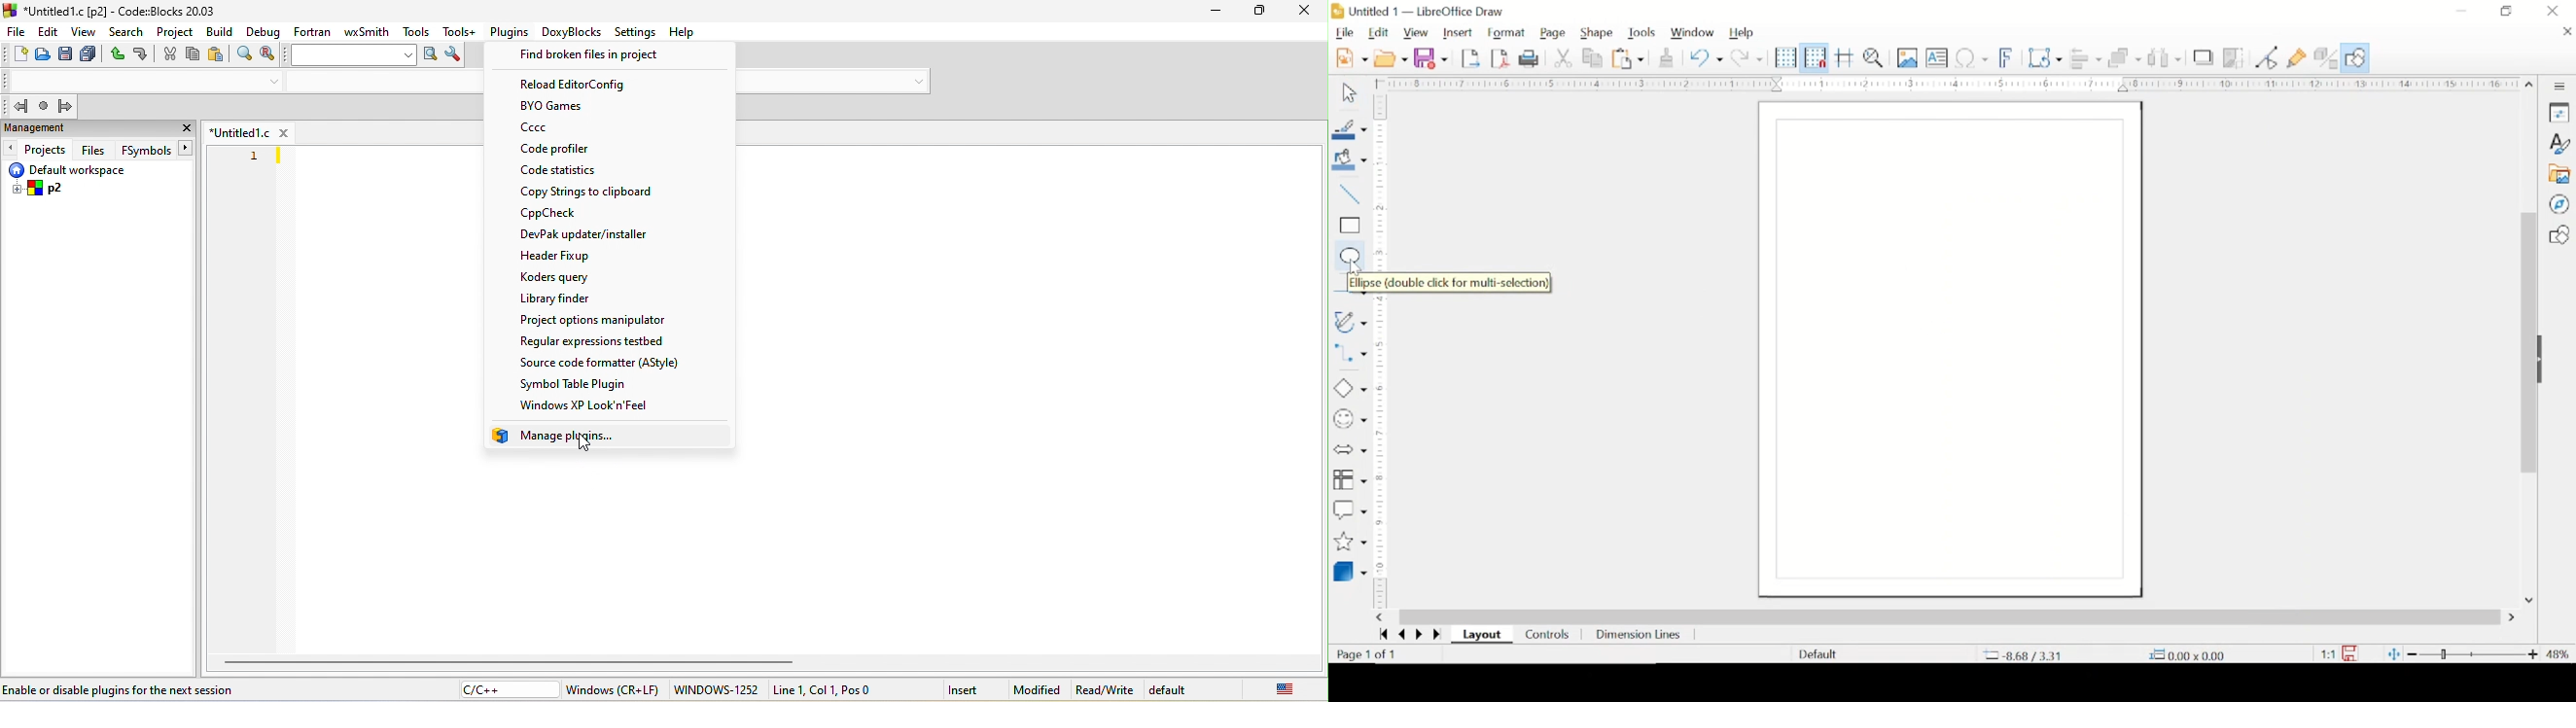  What do you see at coordinates (595, 320) in the screenshot?
I see `project options manipulator` at bounding box center [595, 320].